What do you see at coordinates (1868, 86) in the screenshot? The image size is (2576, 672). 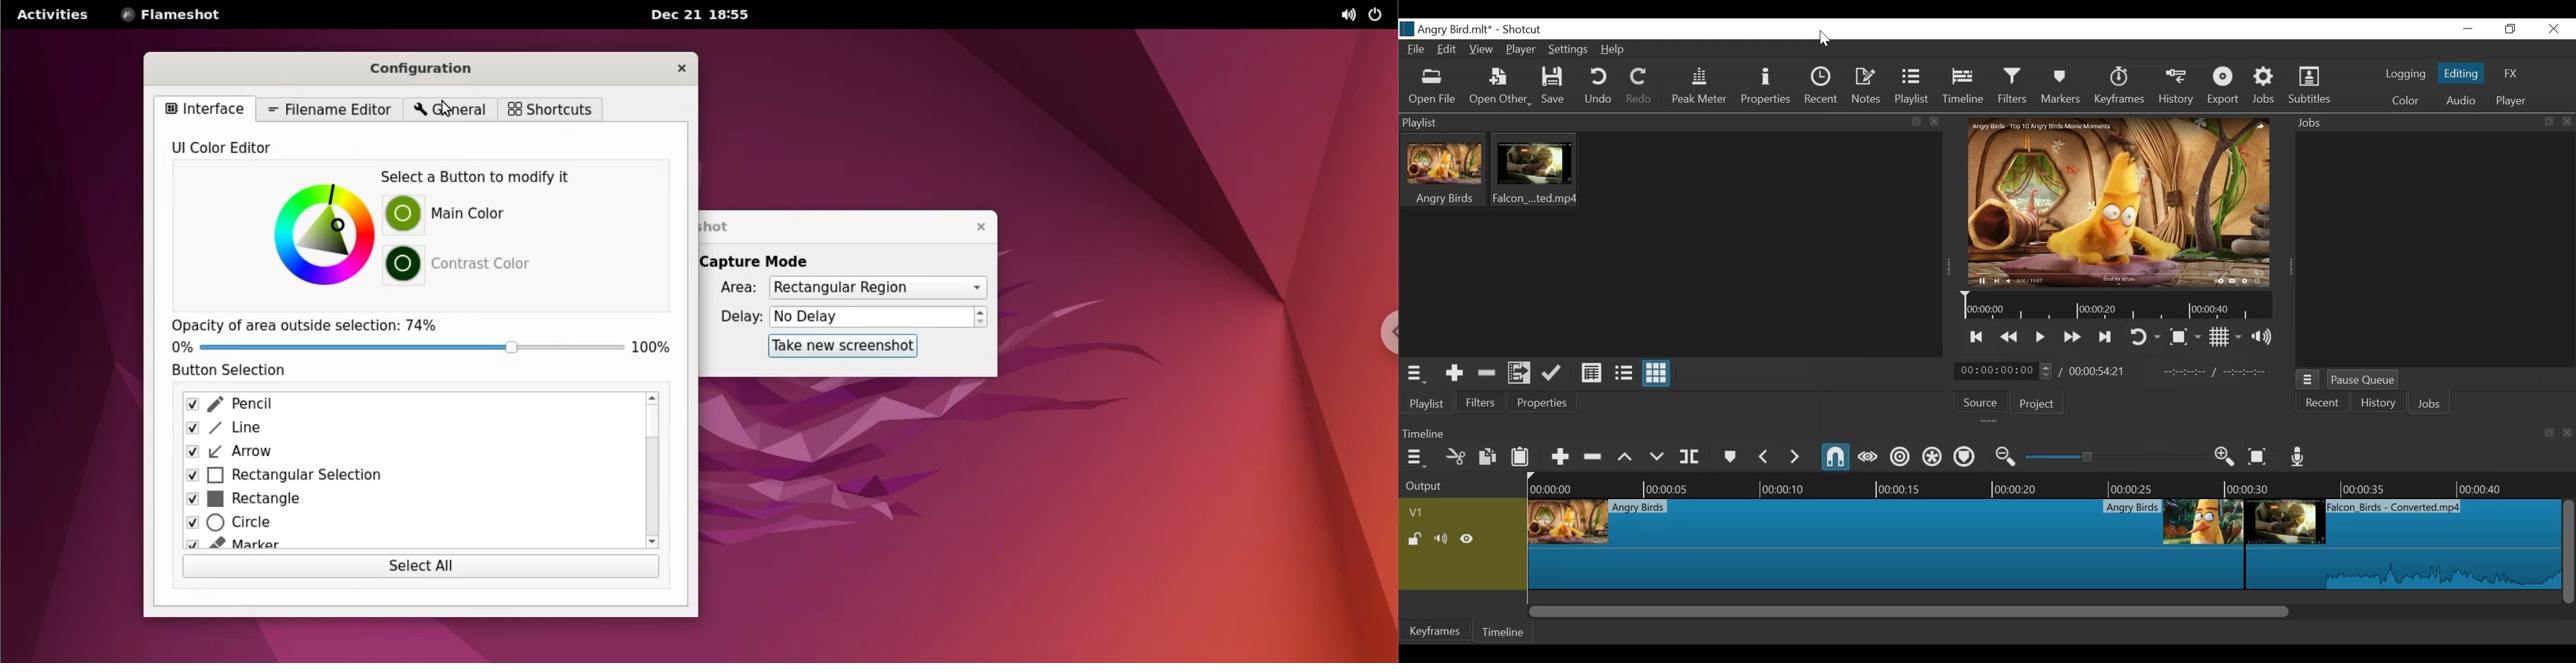 I see `Notes` at bounding box center [1868, 86].